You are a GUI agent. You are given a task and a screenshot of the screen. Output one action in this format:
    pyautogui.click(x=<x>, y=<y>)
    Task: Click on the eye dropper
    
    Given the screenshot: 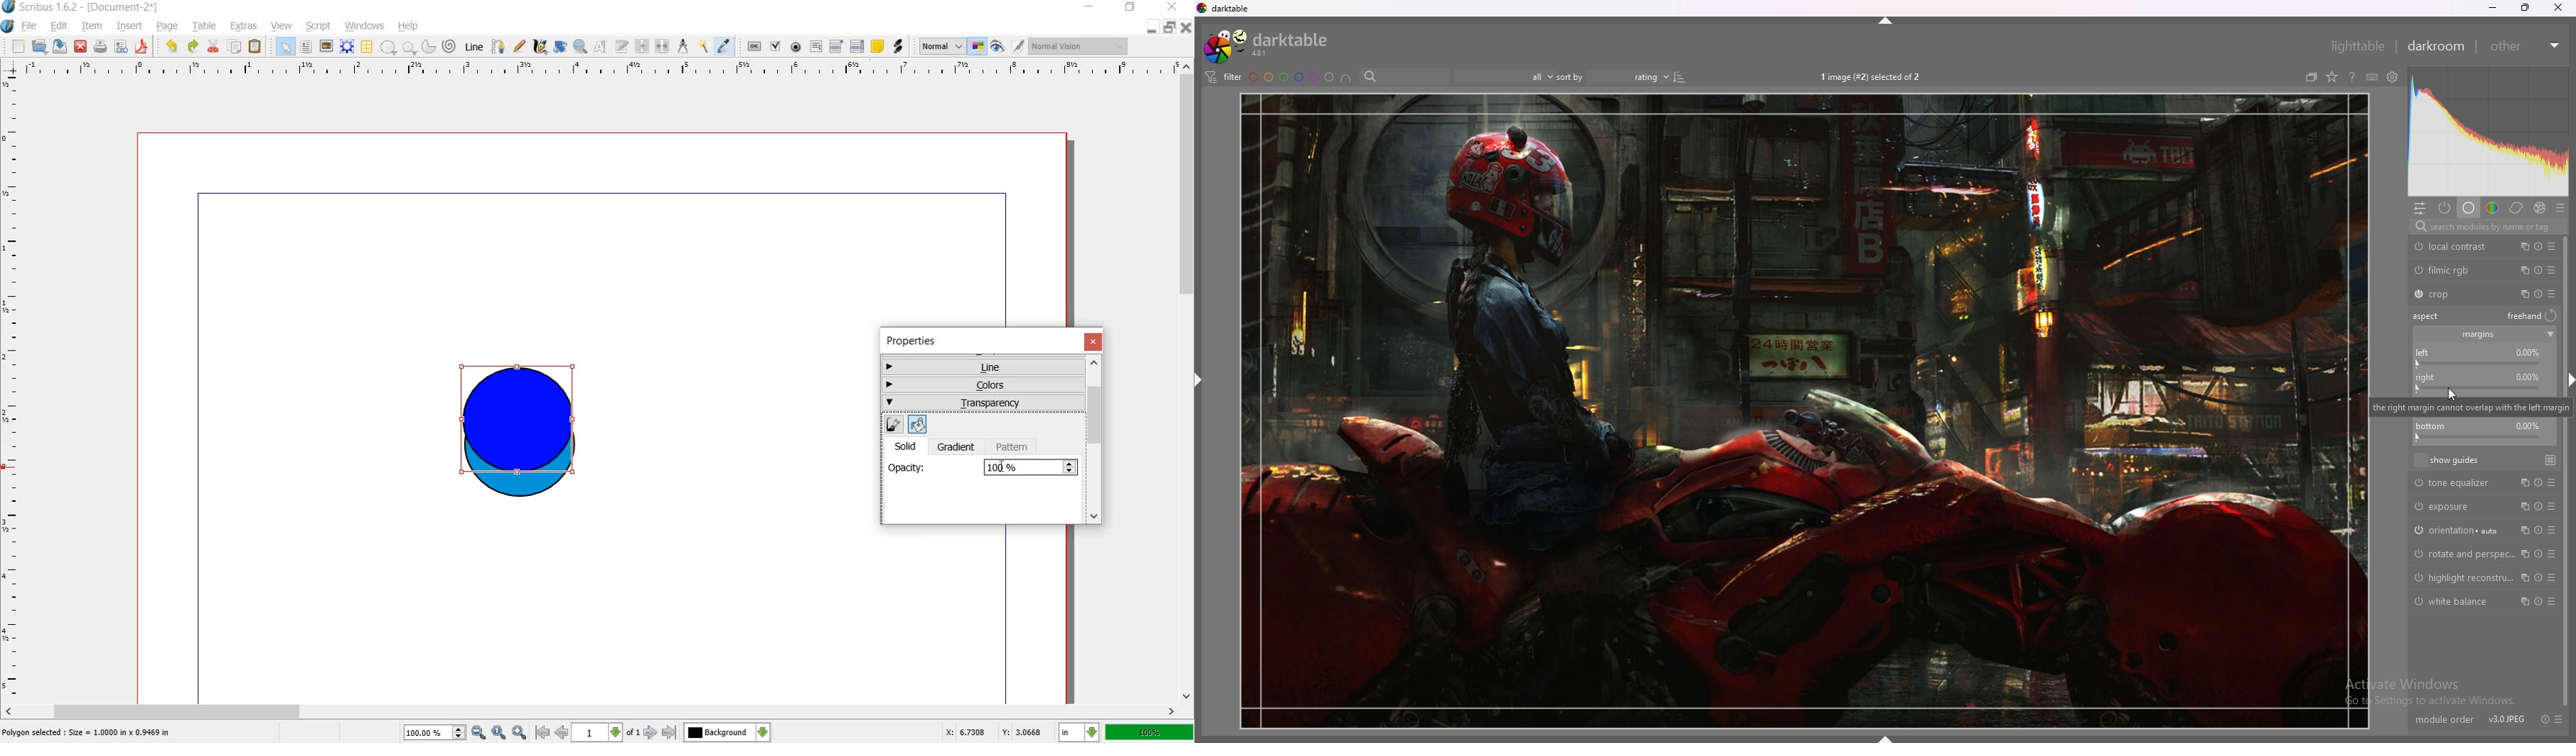 What is the action you would take?
    pyautogui.click(x=723, y=46)
    